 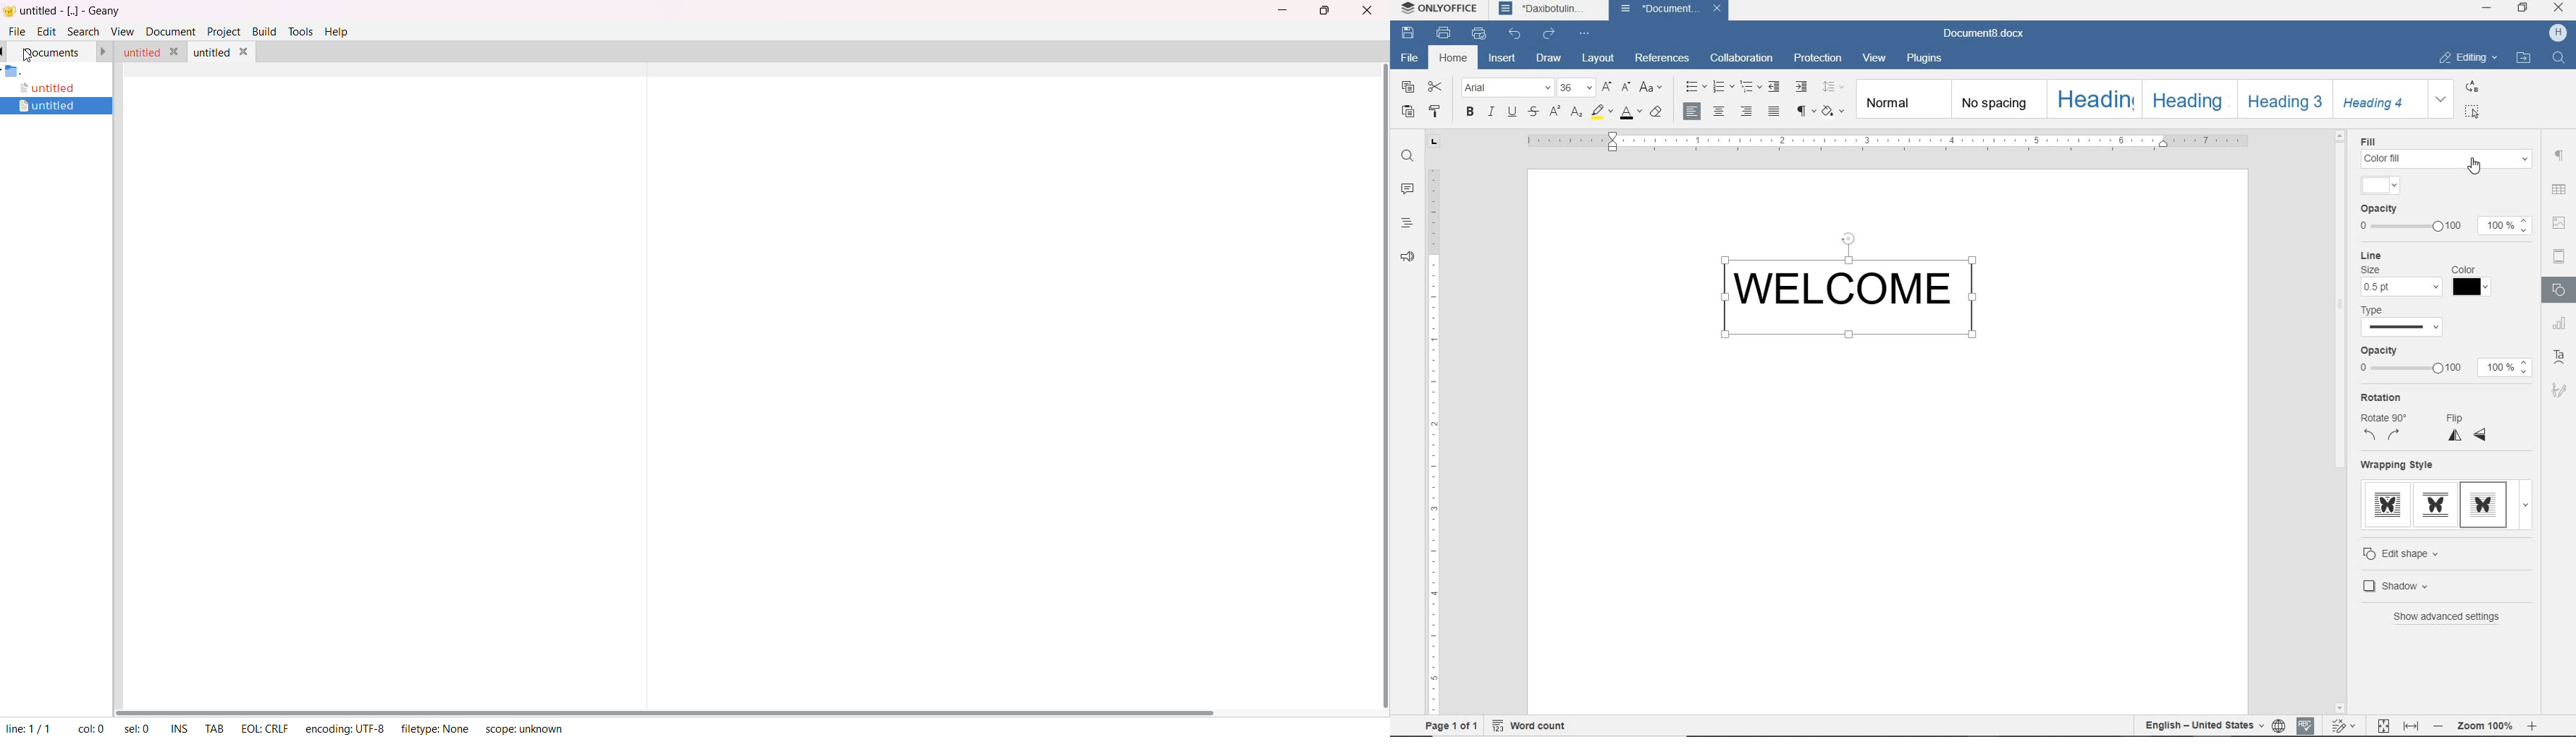 I want to click on CUT, so click(x=1437, y=87).